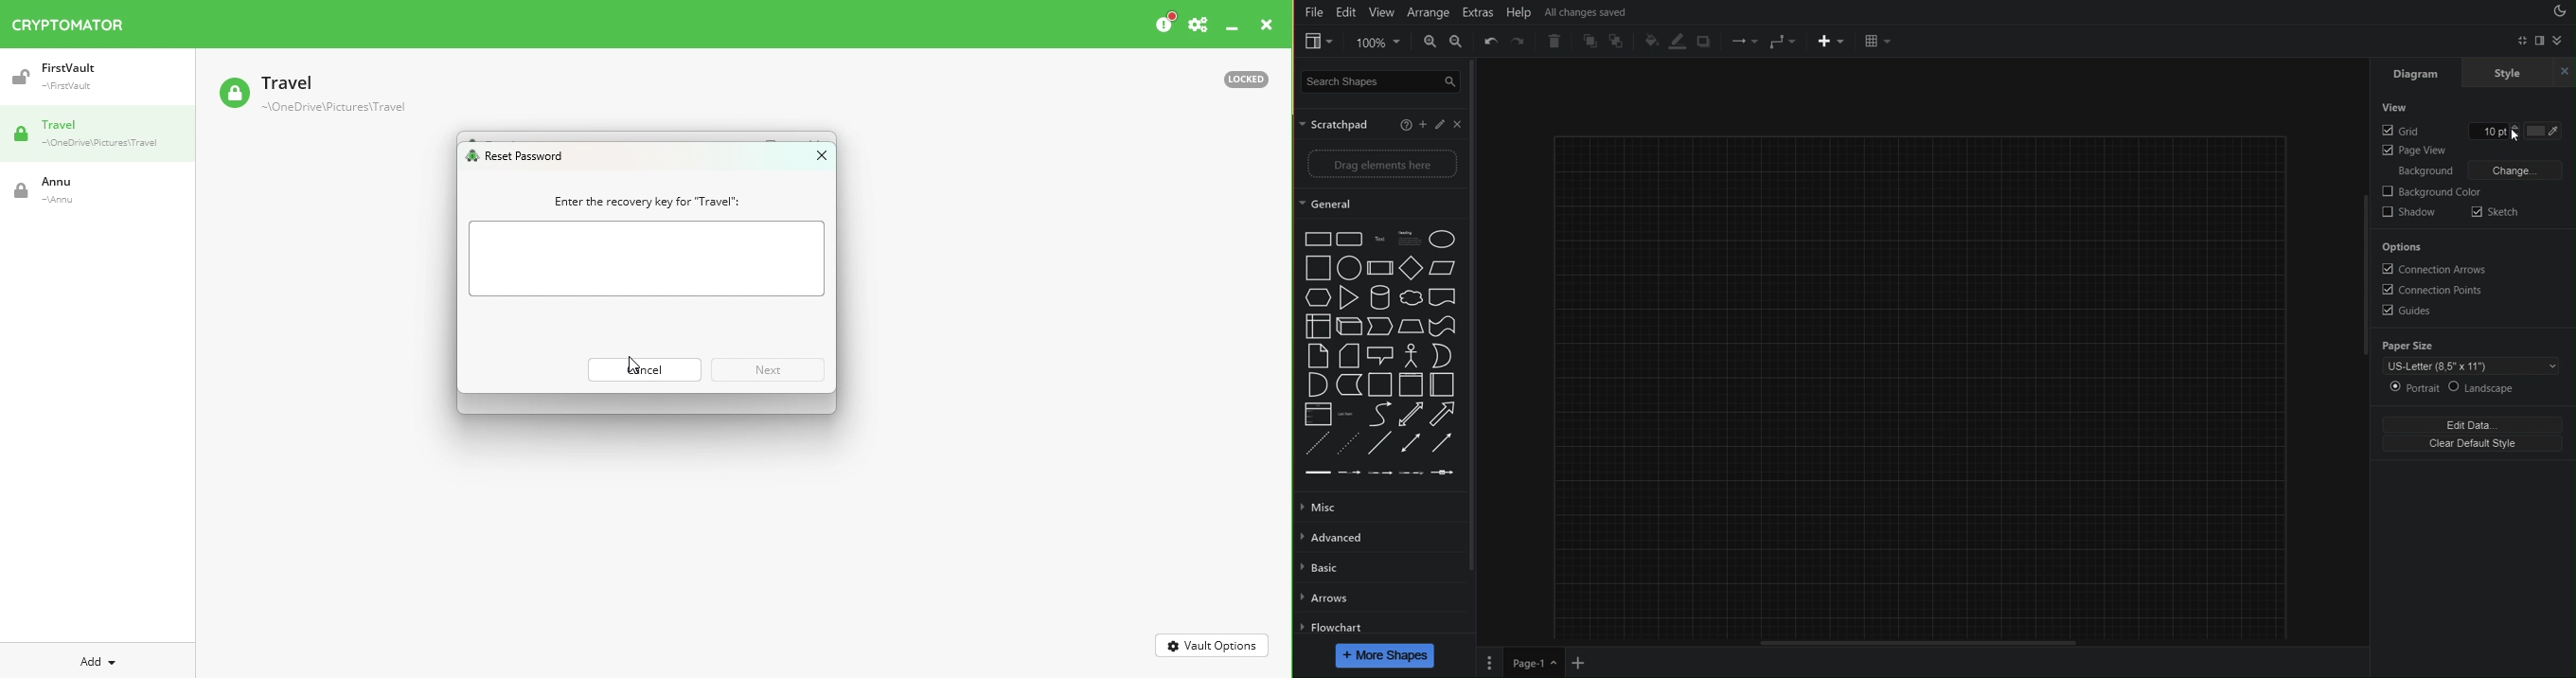 This screenshot has height=700, width=2576. I want to click on Shadow, so click(2407, 215).